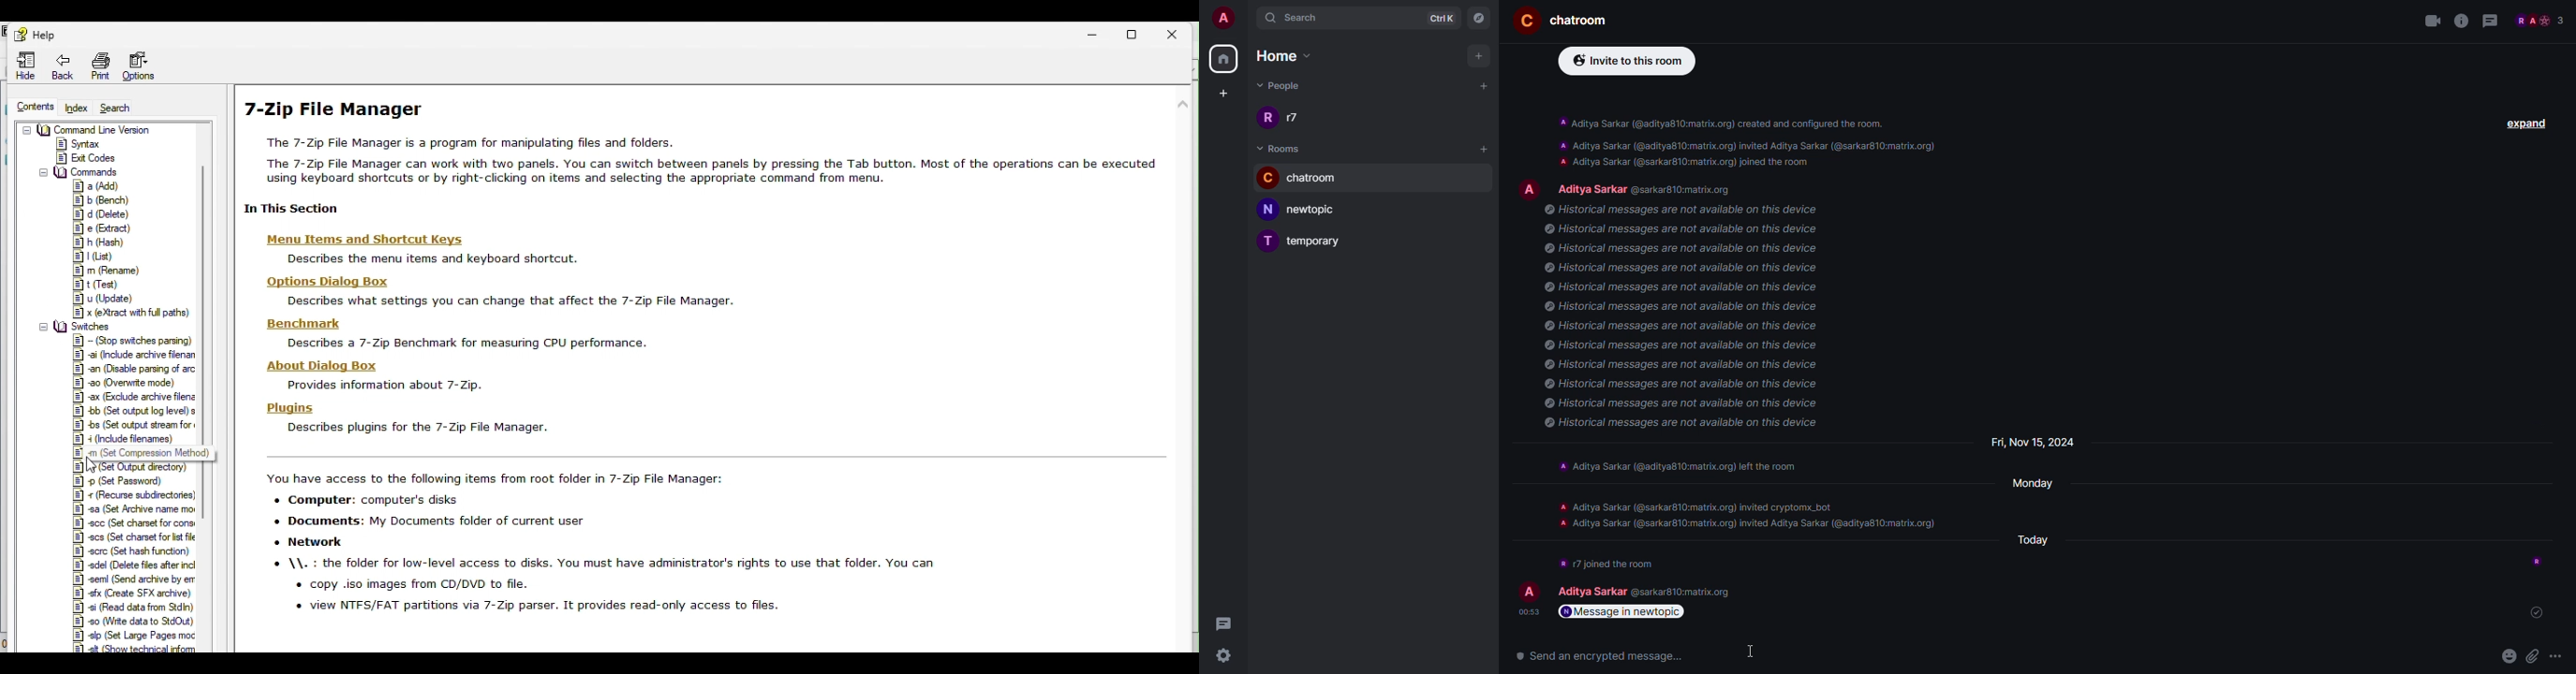 This screenshot has width=2576, height=700. Describe the element at coordinates (1281, 116) in the screenshot. I see `r17` at that location.